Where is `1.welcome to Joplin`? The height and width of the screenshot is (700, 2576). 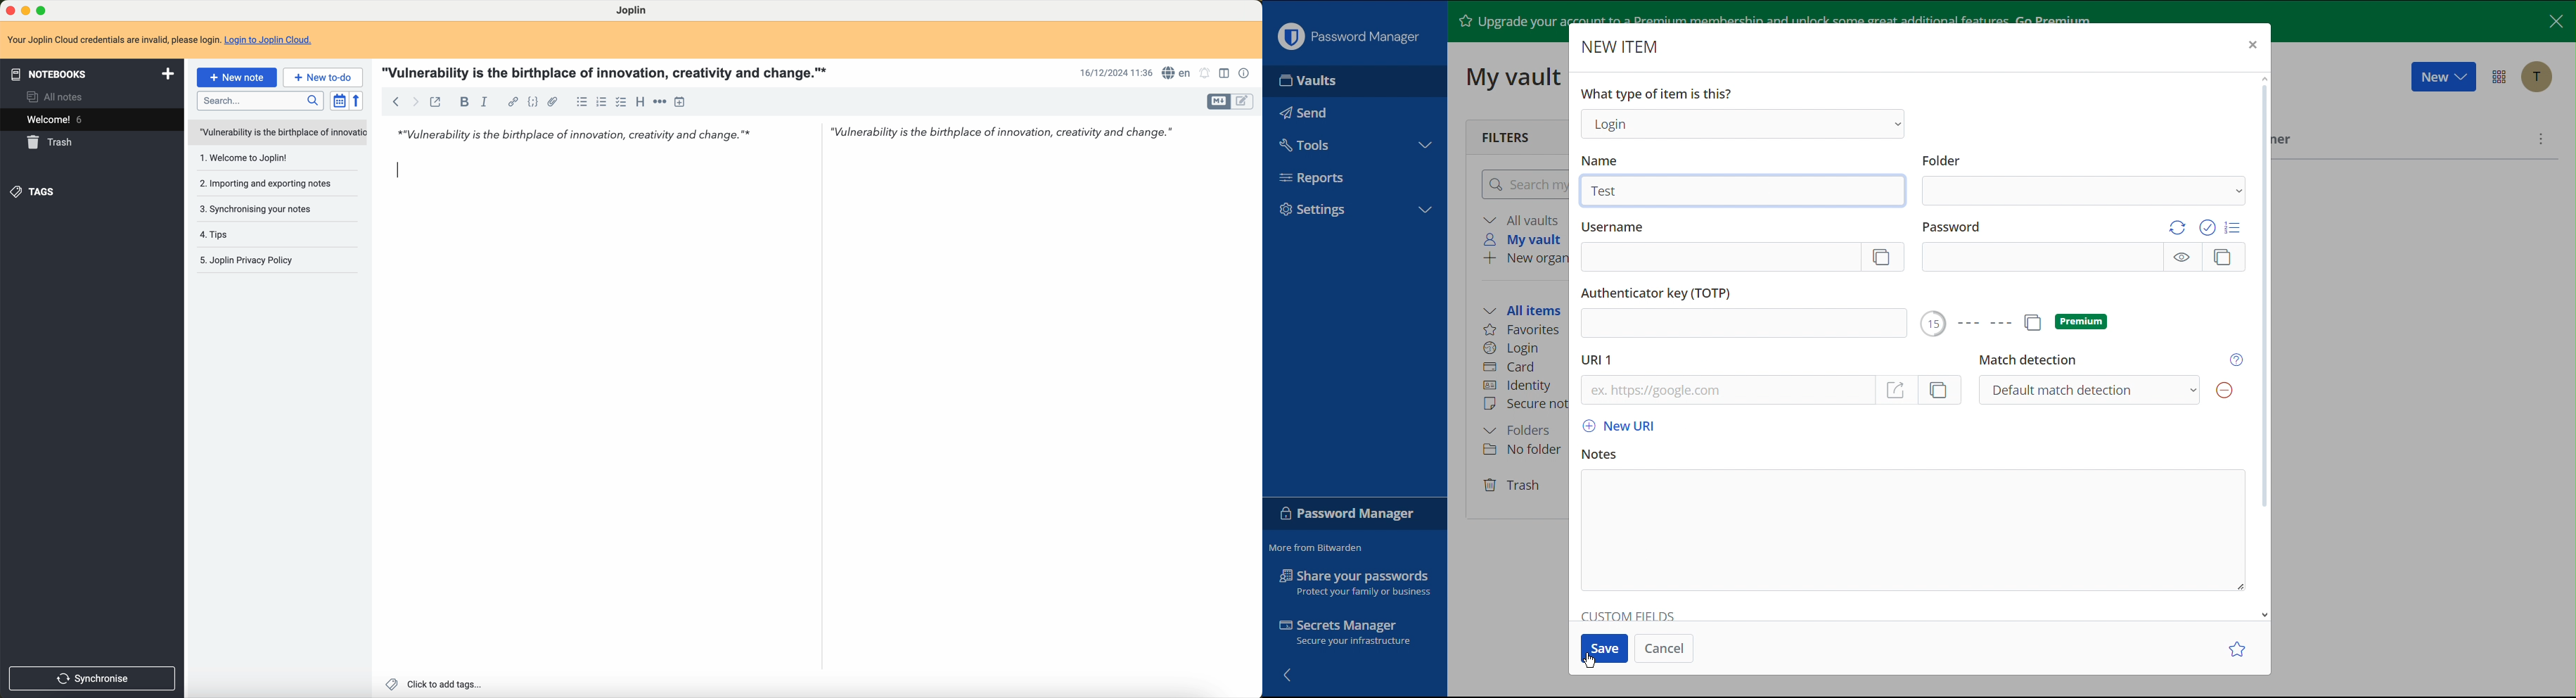 1.welcome to Joplin is located at coordinates (248, 159).